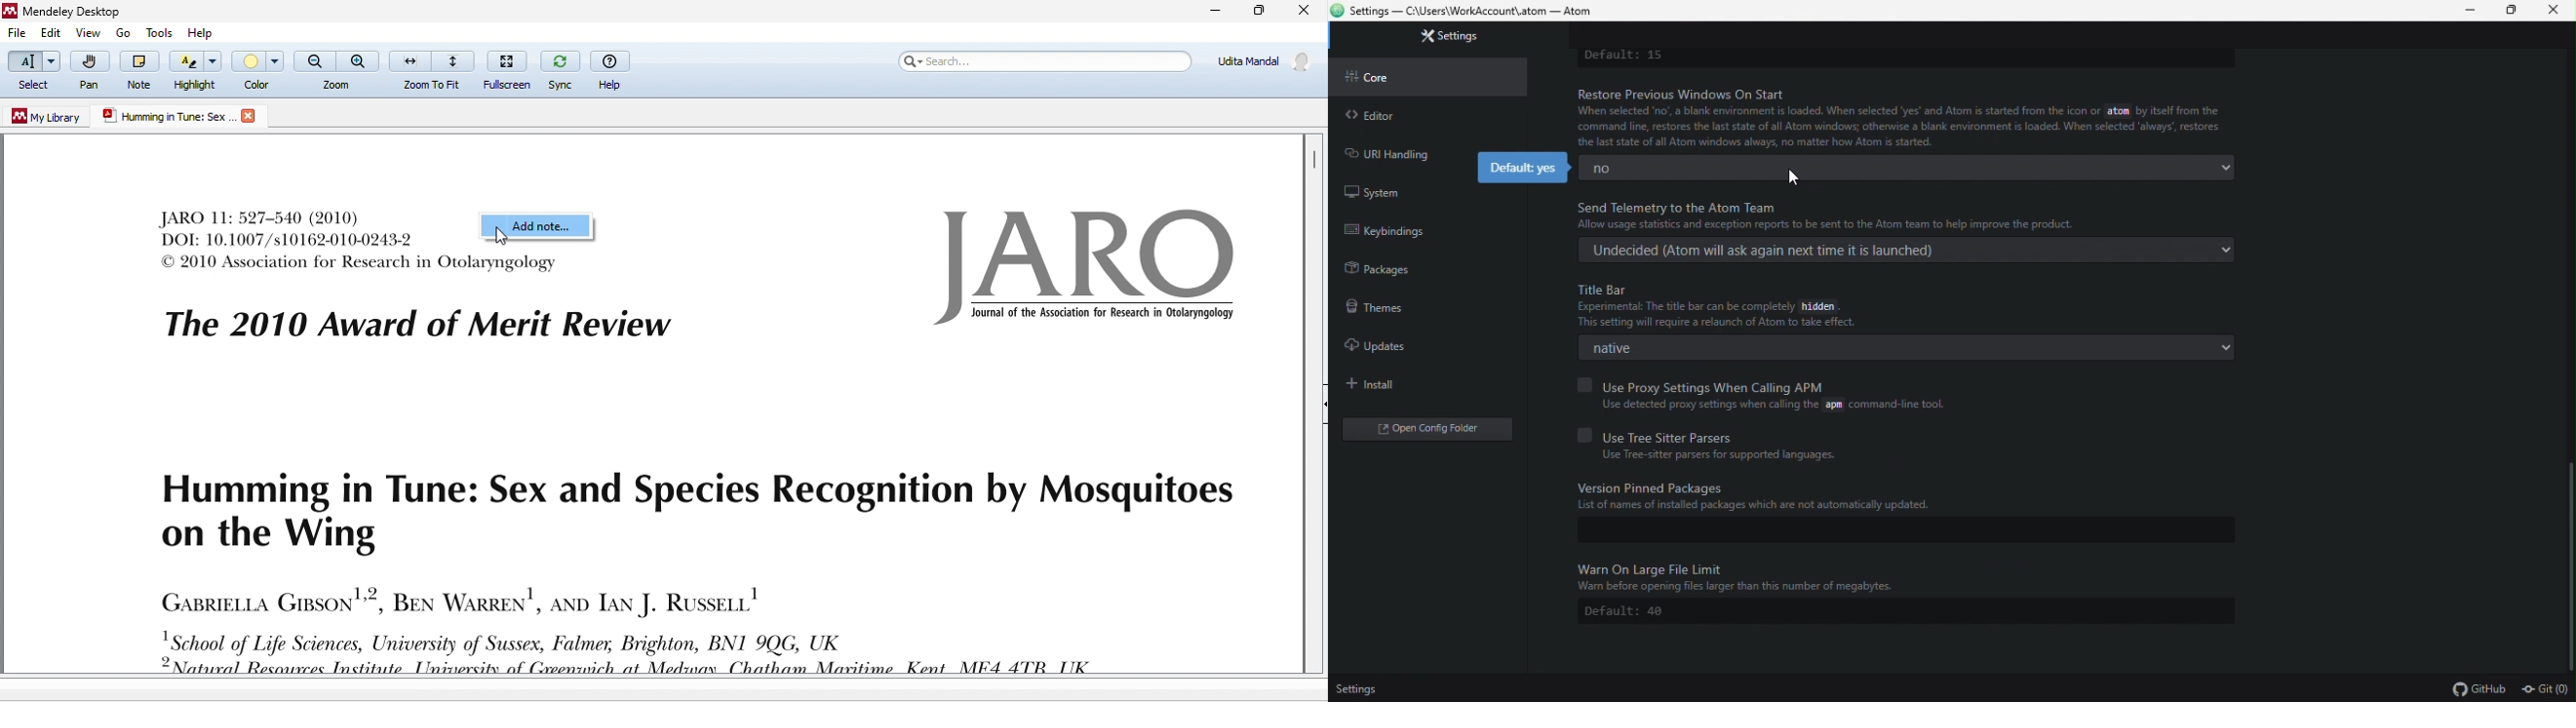  Describe the element at coordinates (43, 119) in the screenshot. I see `my library` at that location.